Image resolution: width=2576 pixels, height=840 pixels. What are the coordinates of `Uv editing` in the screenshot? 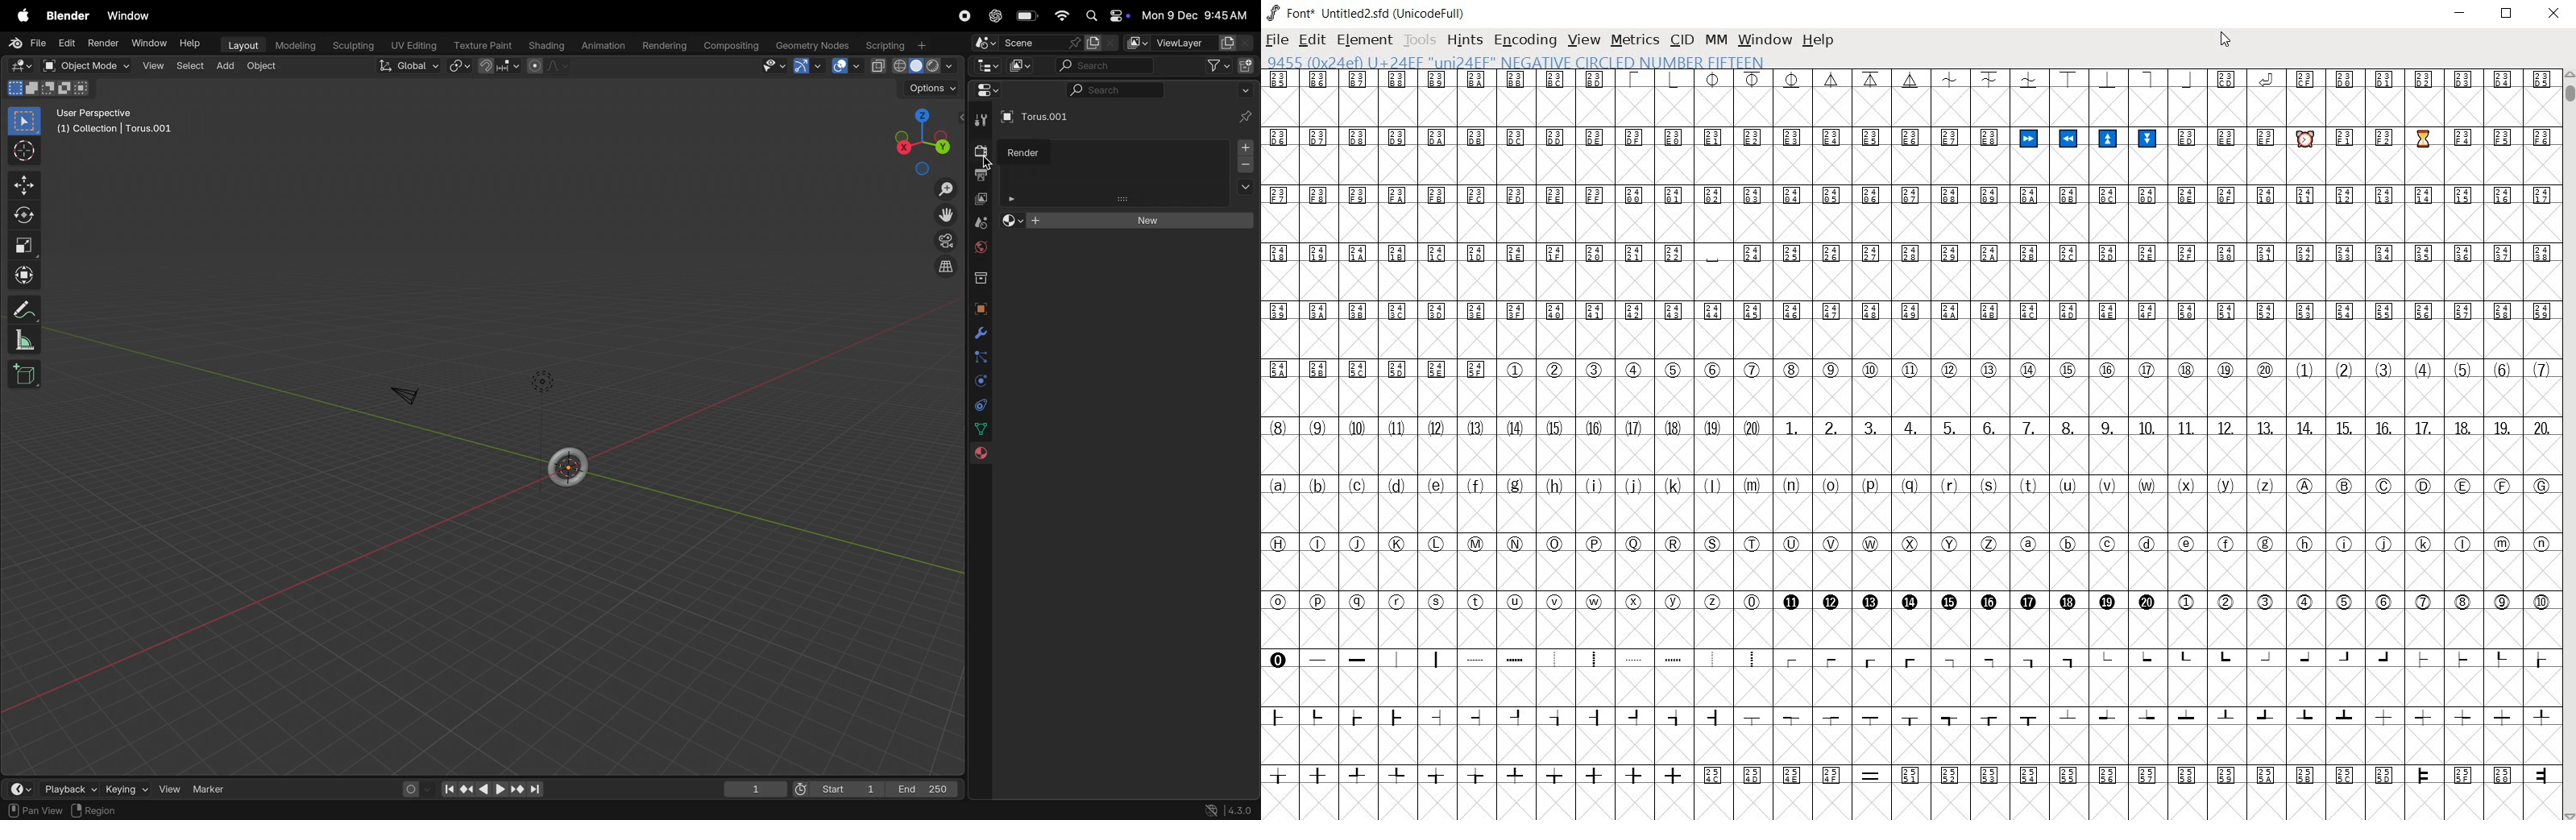 It's located at (414, 45).